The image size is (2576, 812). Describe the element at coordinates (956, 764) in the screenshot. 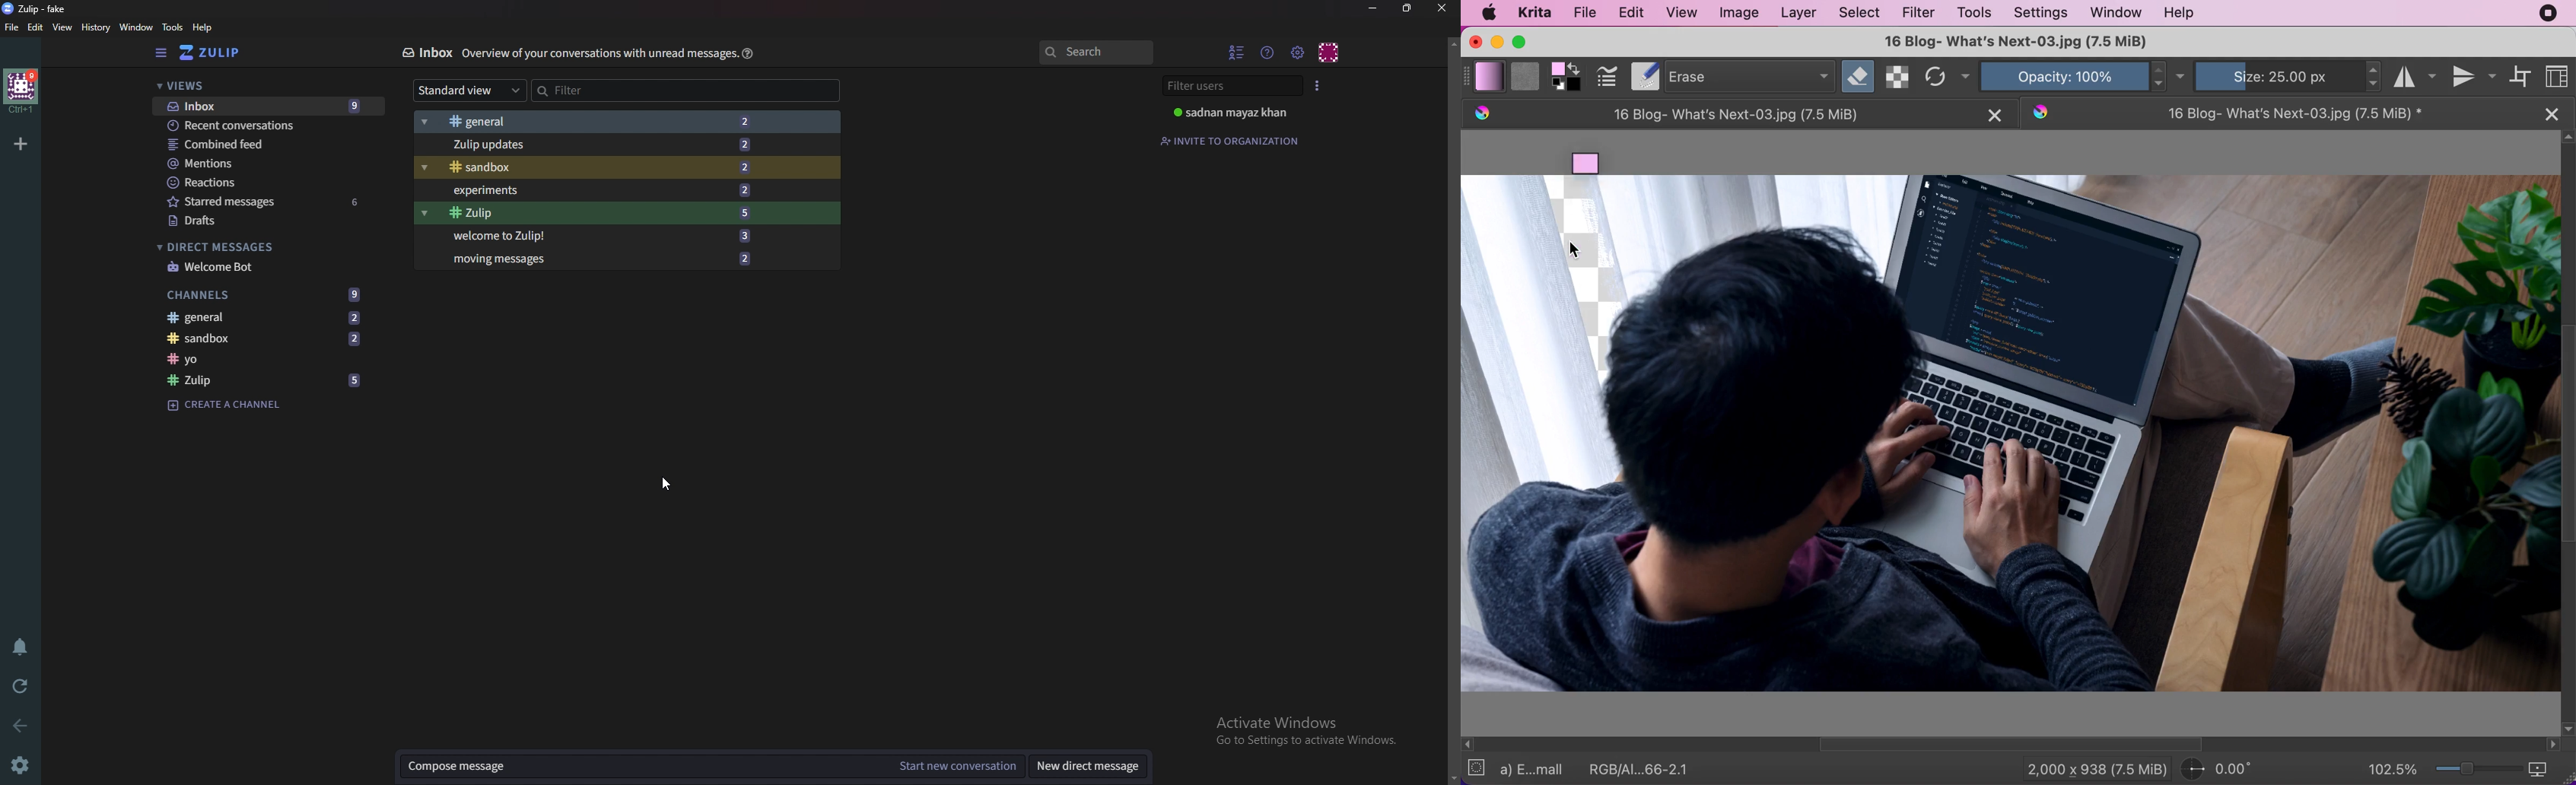

I see `Start new conversation` at that location.